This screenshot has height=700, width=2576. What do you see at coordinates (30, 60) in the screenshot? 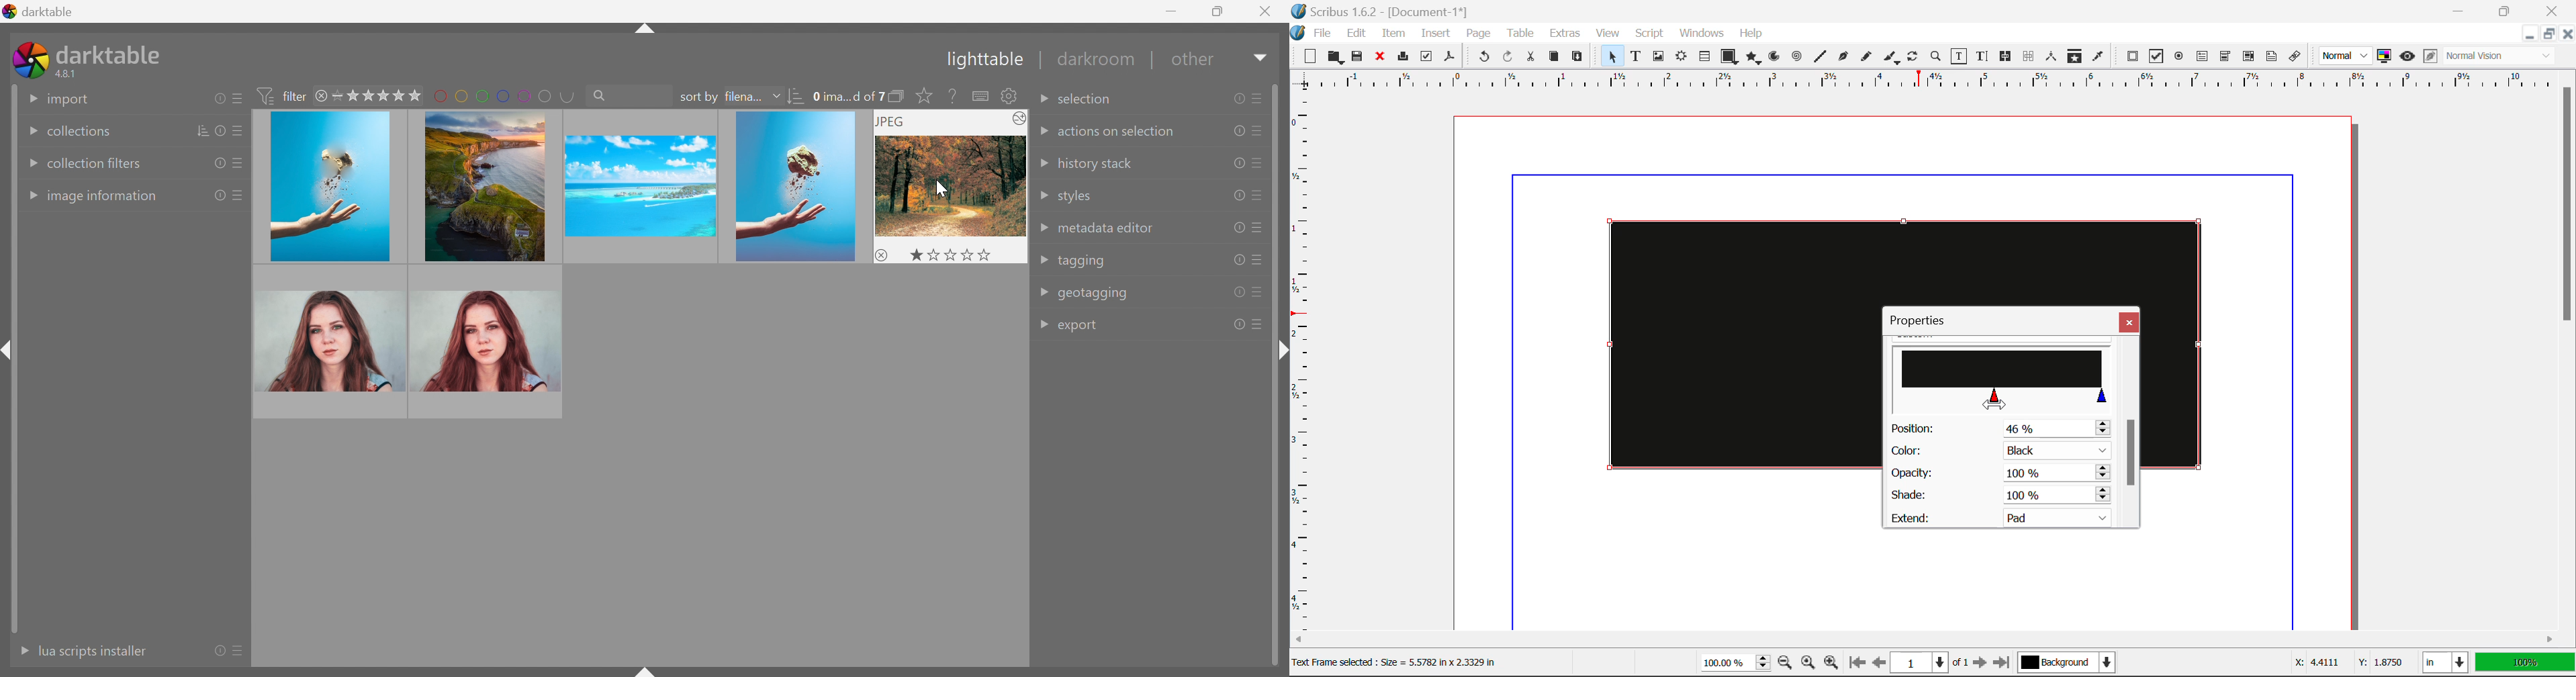
I see `darktable icon` at bounding box center [30, 60].